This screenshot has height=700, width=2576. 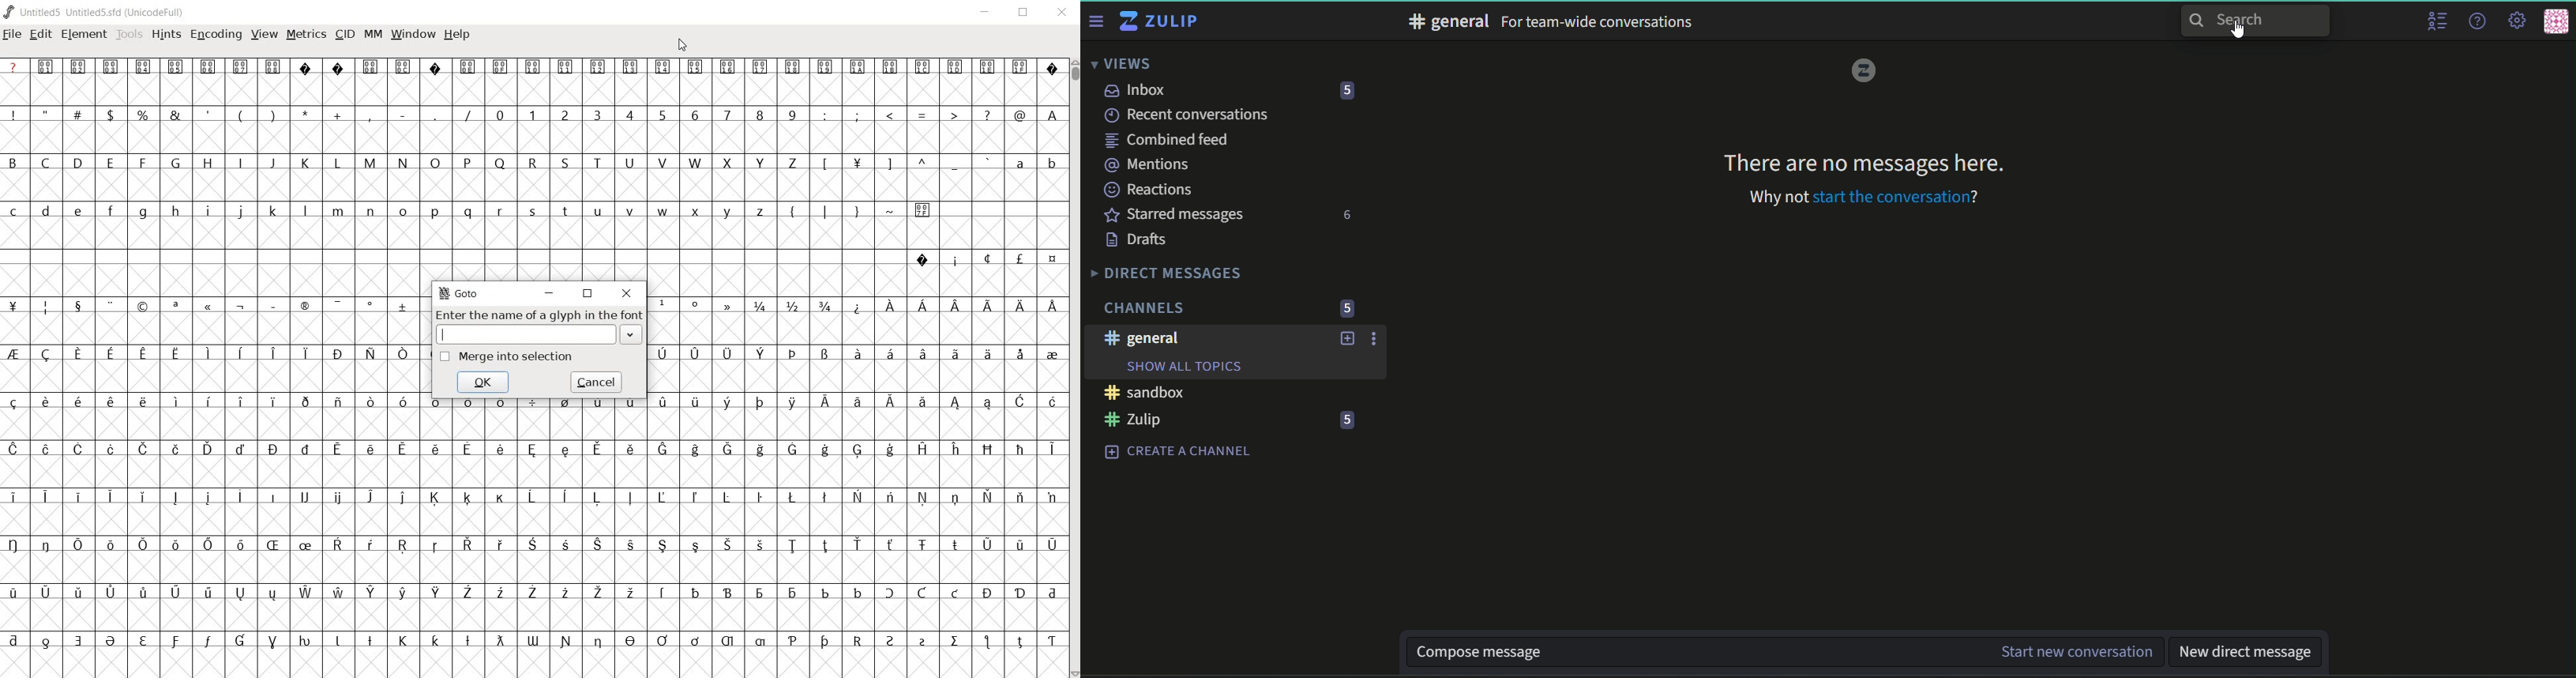 I want to click on Symbol, so click(x=304, y=547).